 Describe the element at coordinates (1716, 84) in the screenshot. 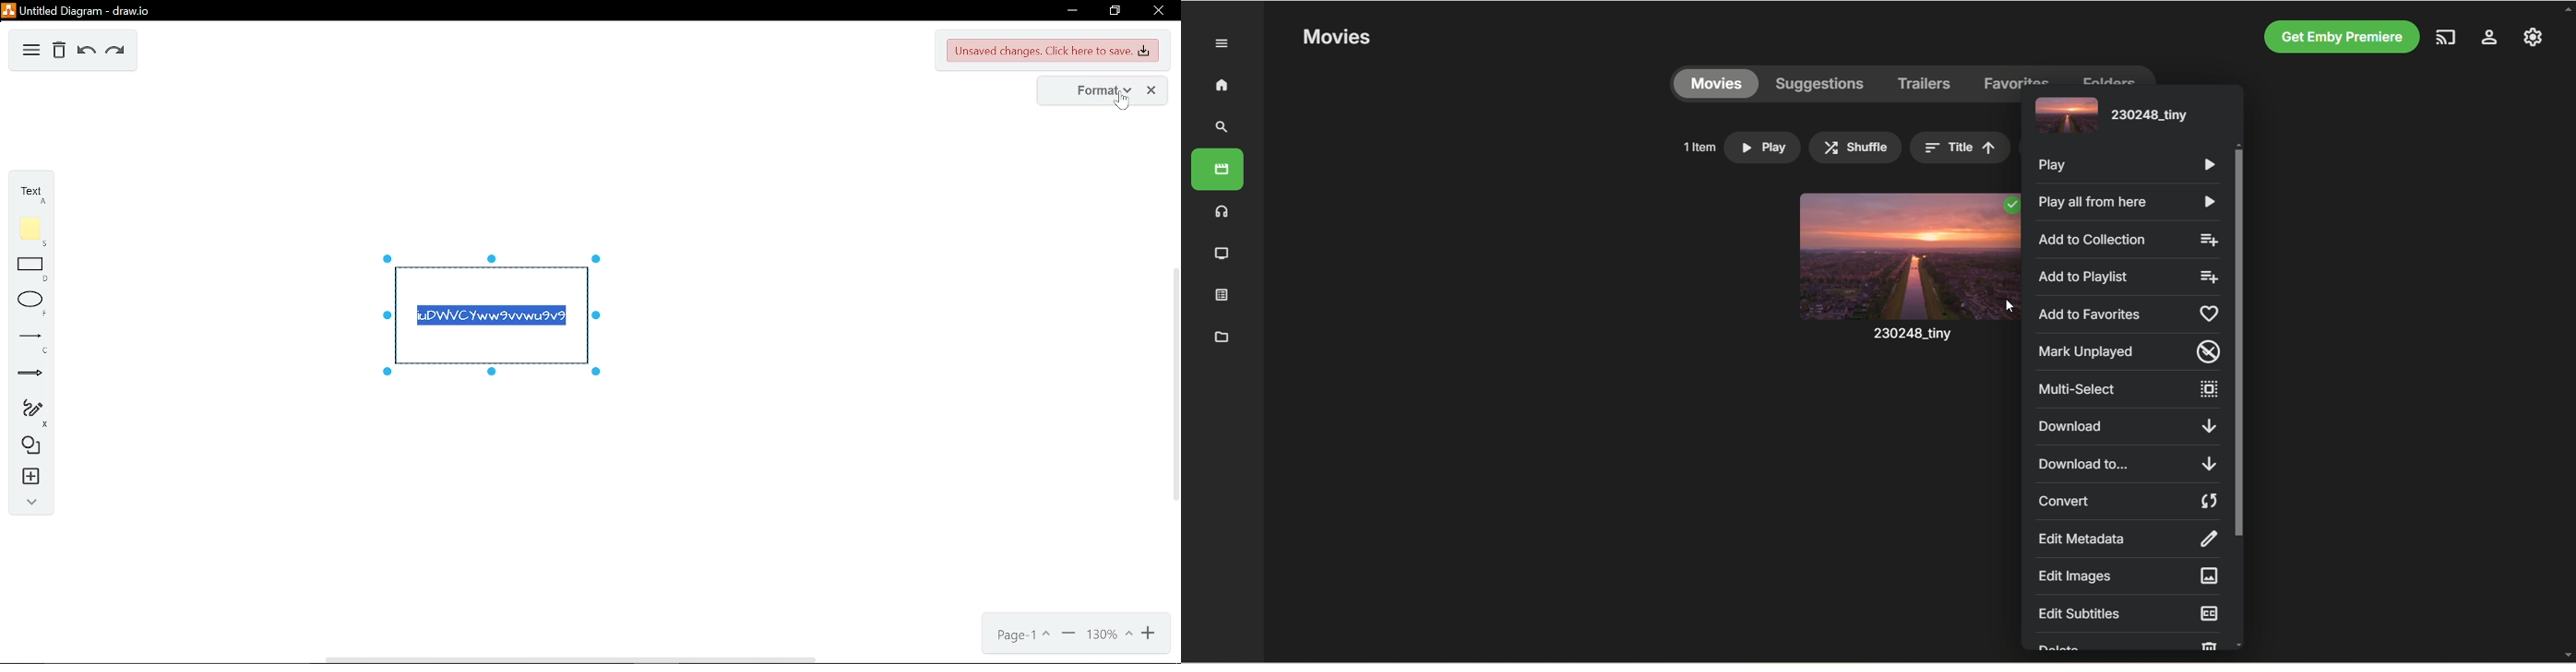

I see `movies` at that location.